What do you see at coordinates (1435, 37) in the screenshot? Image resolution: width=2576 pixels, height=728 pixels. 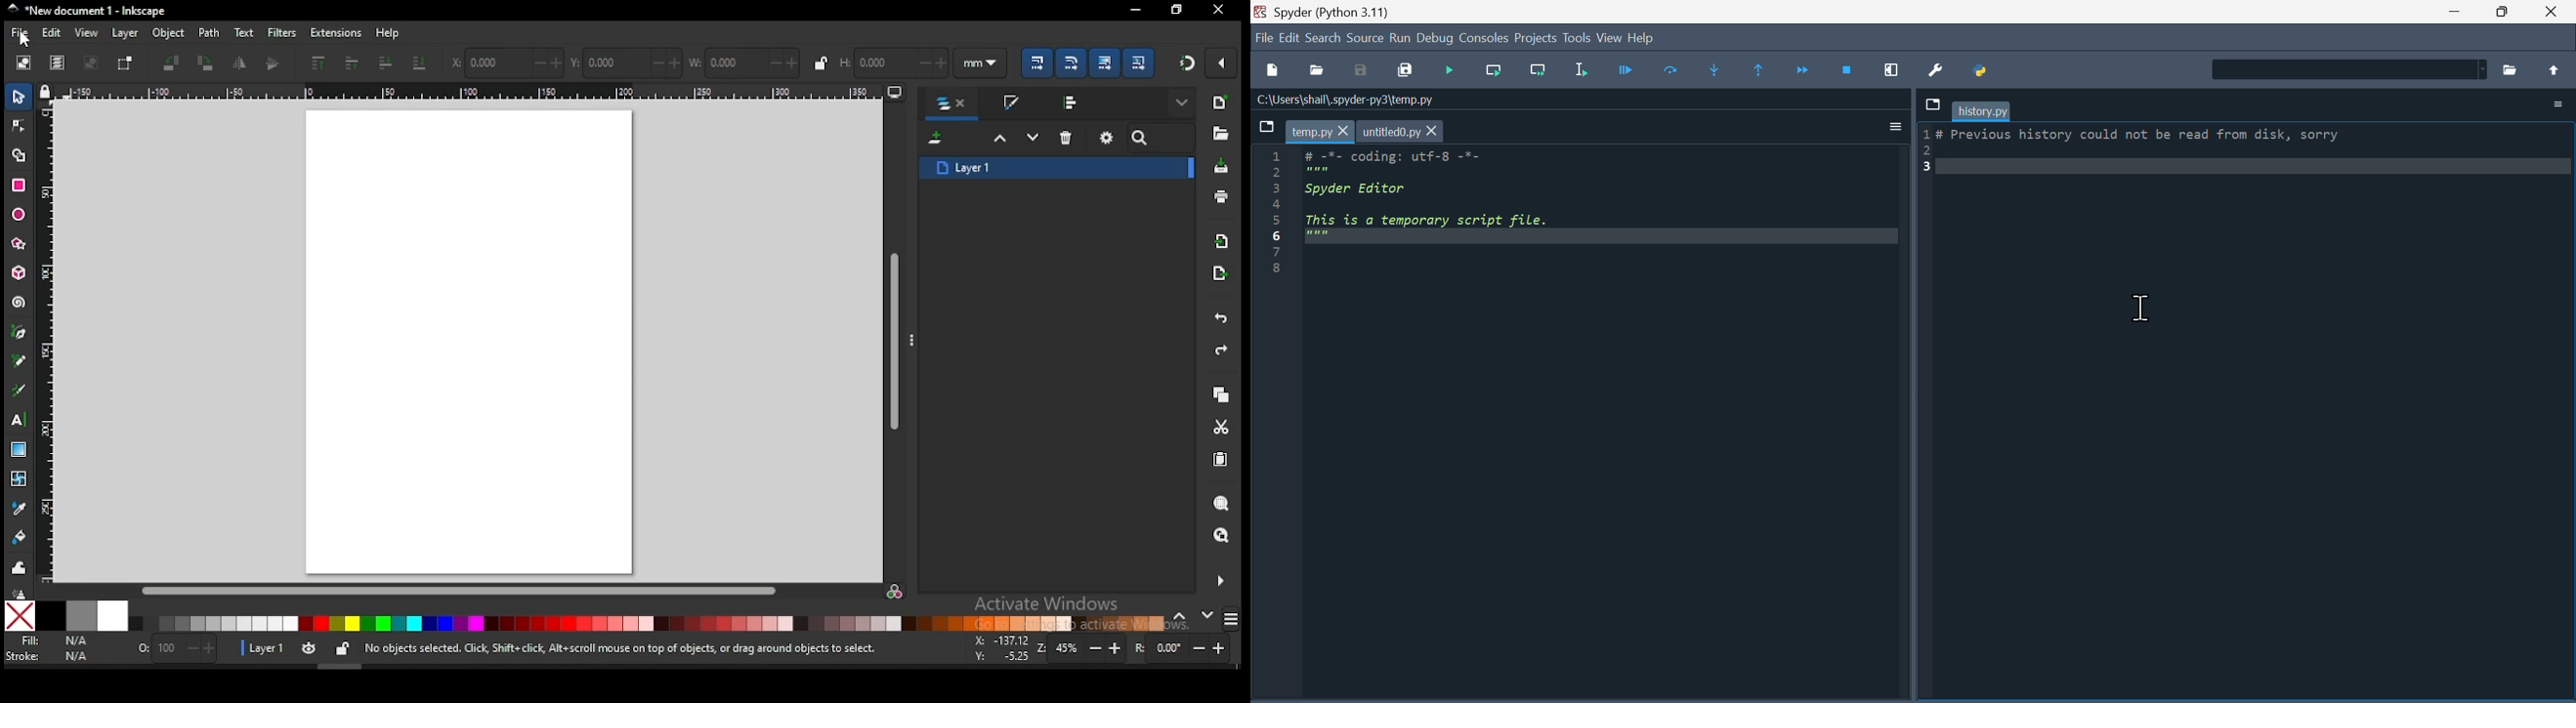 I see `Debug` at bounding box center [1435, 37].